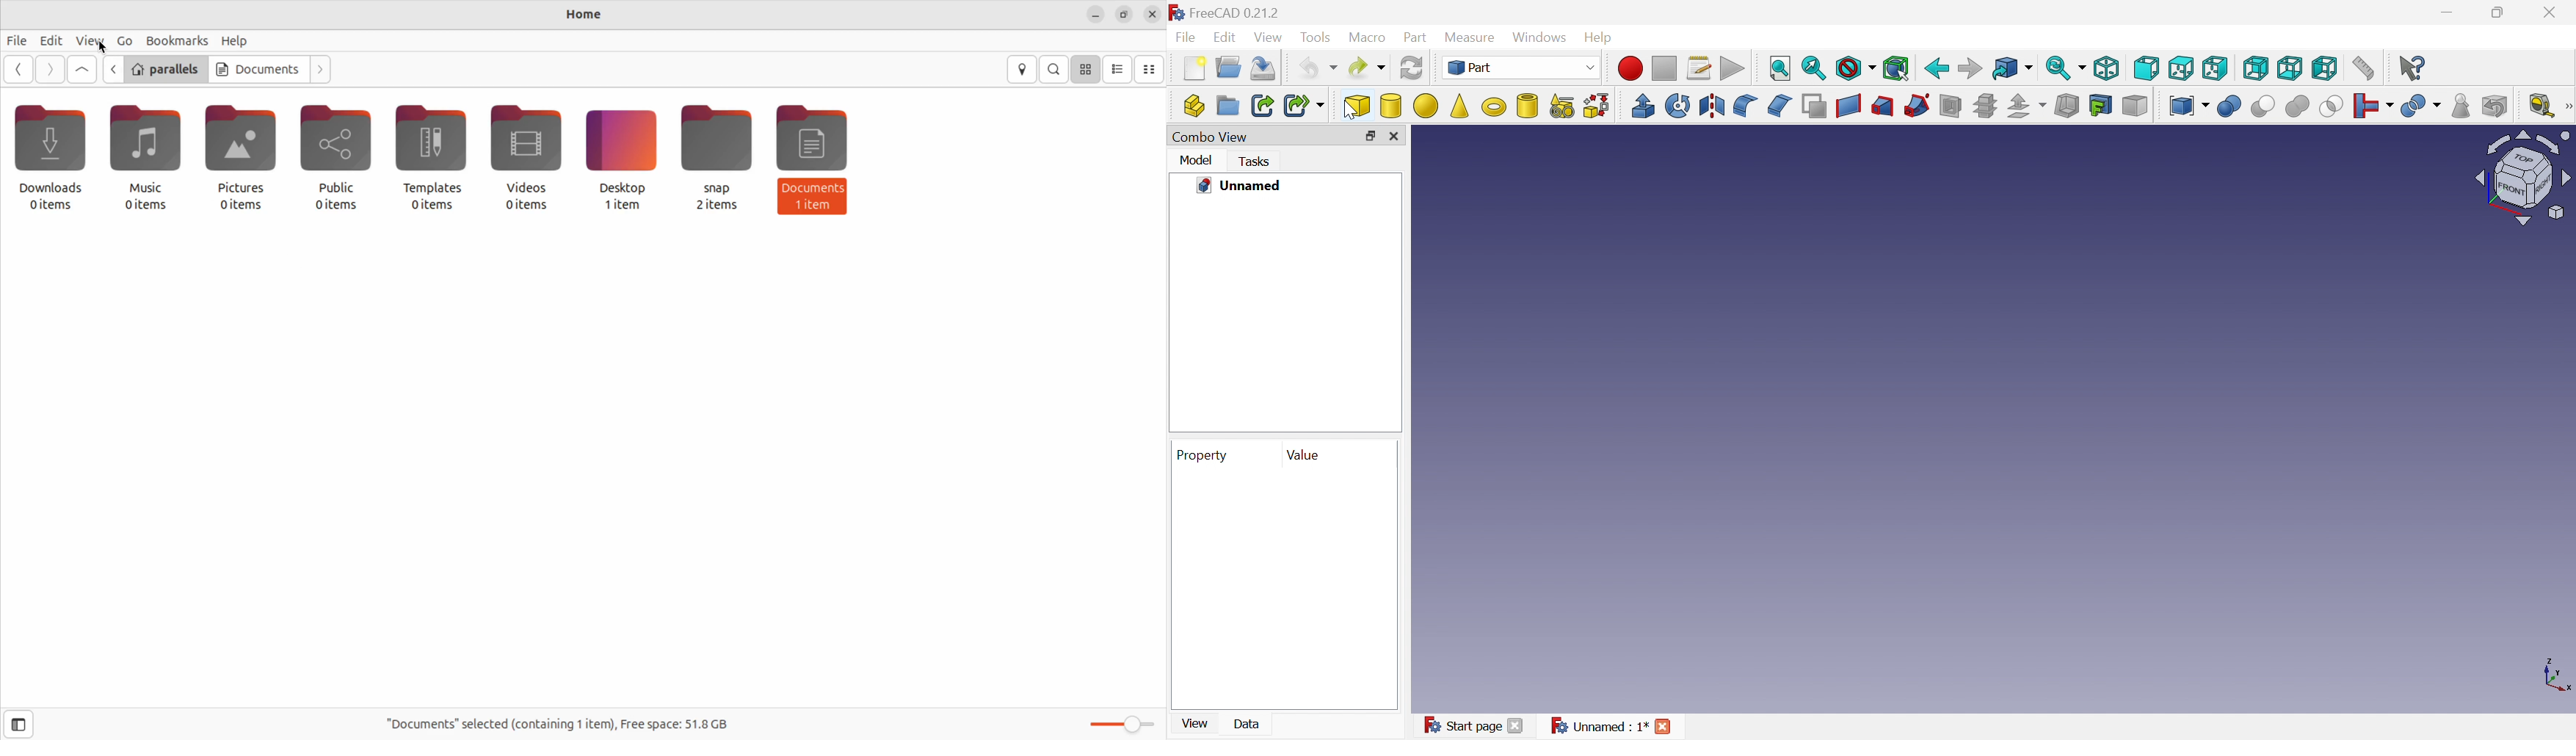 Image resolution: width=2576 pixels, height=756 pixels. What do you see at coordinates (258, 69) in the screenshot?
I see `Documents` at bounding box center [258, 69].